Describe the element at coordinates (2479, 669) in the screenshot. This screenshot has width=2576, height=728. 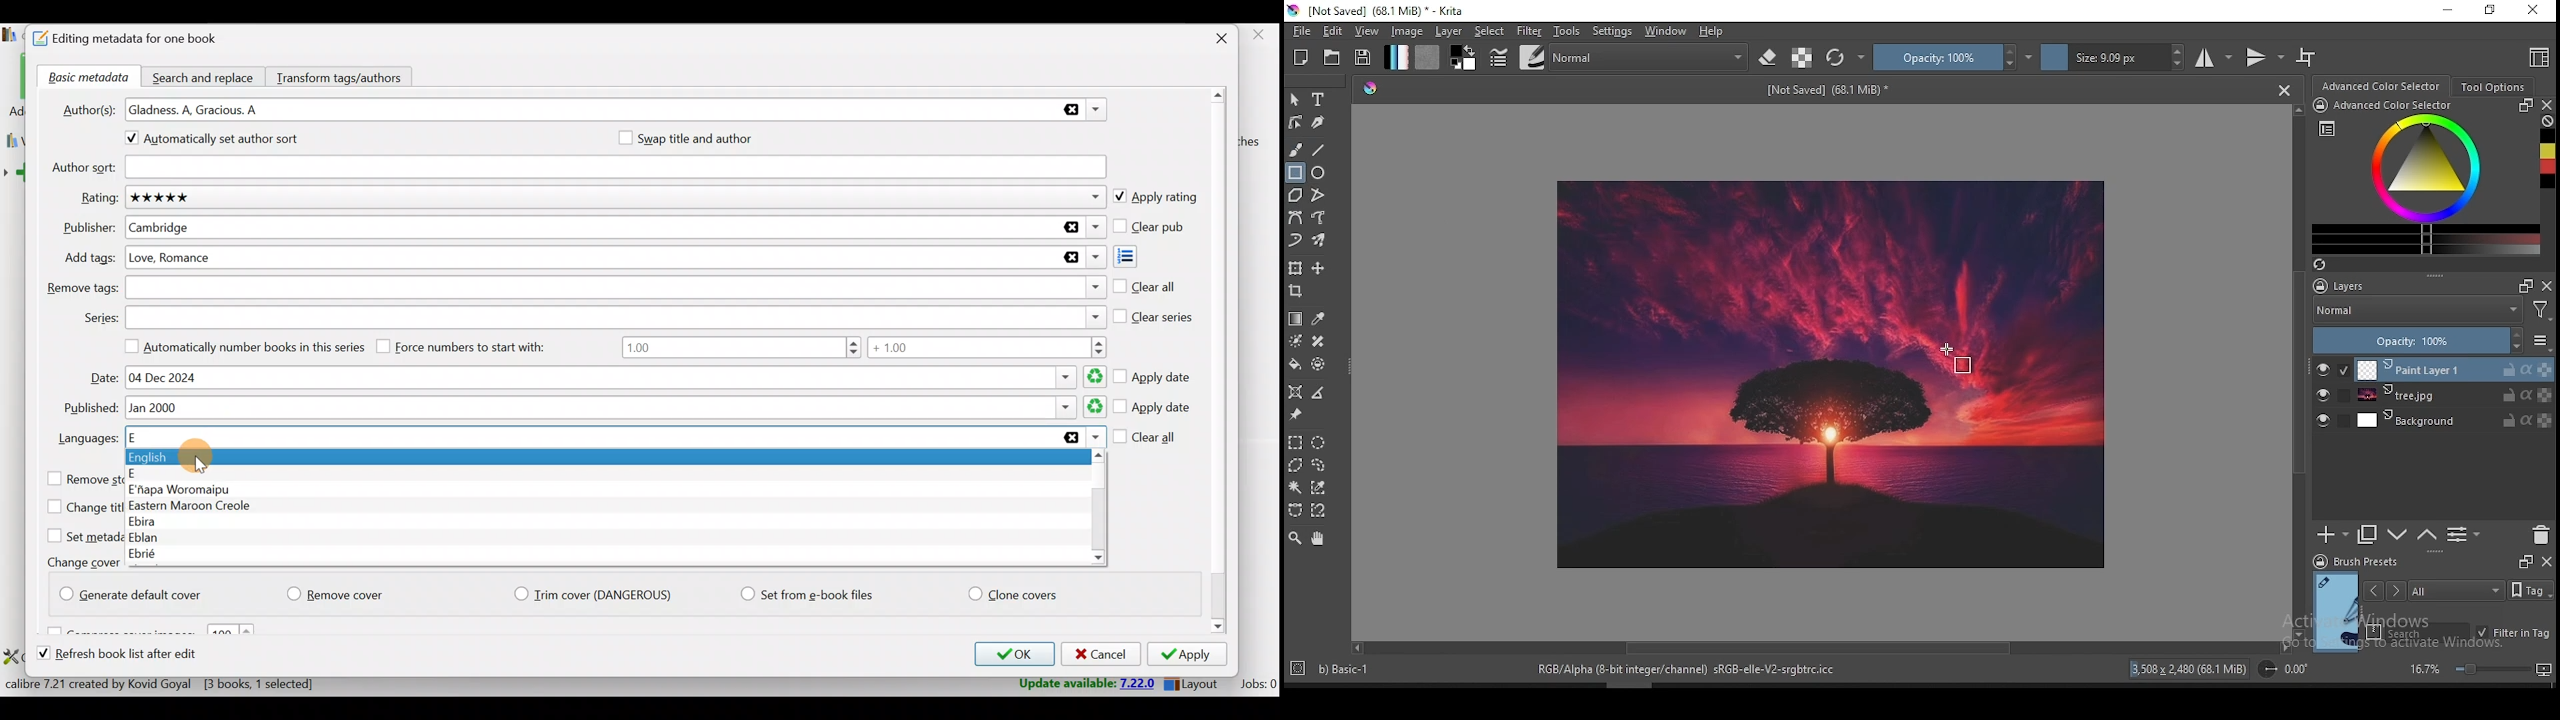
I see `zoom ` at that location.